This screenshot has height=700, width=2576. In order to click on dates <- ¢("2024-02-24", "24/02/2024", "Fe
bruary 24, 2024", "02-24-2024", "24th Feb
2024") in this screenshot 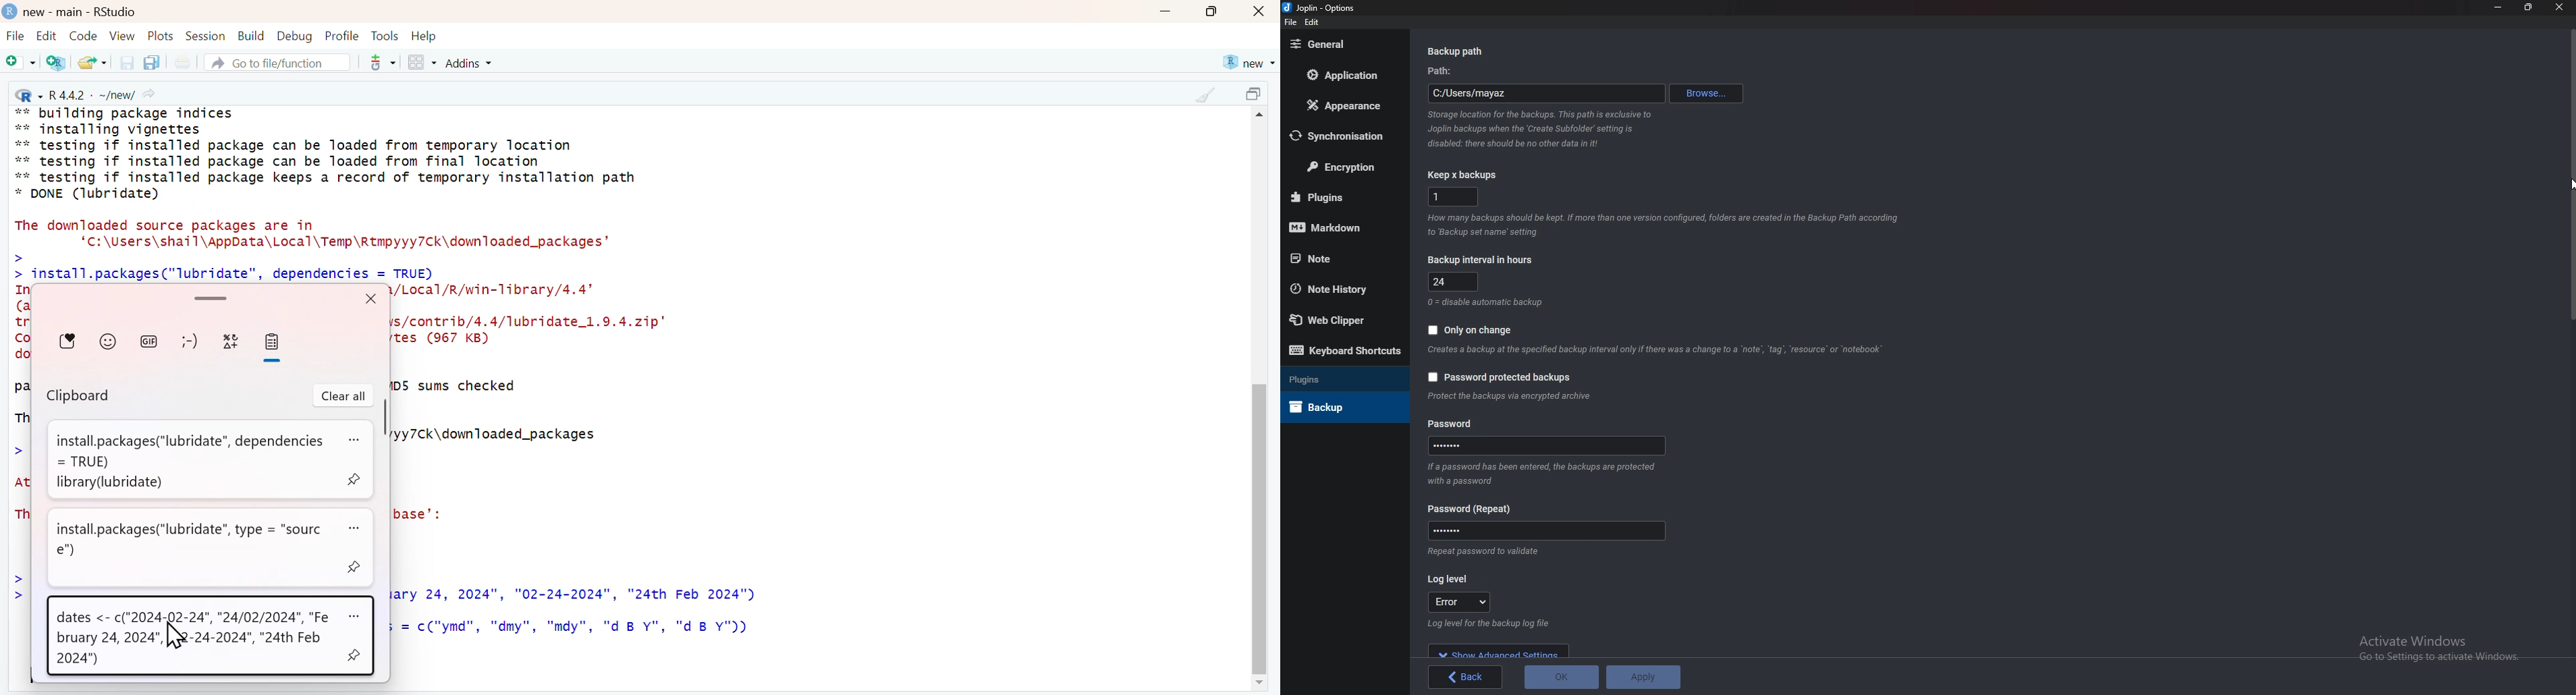, I will do `click(195, 639)`.